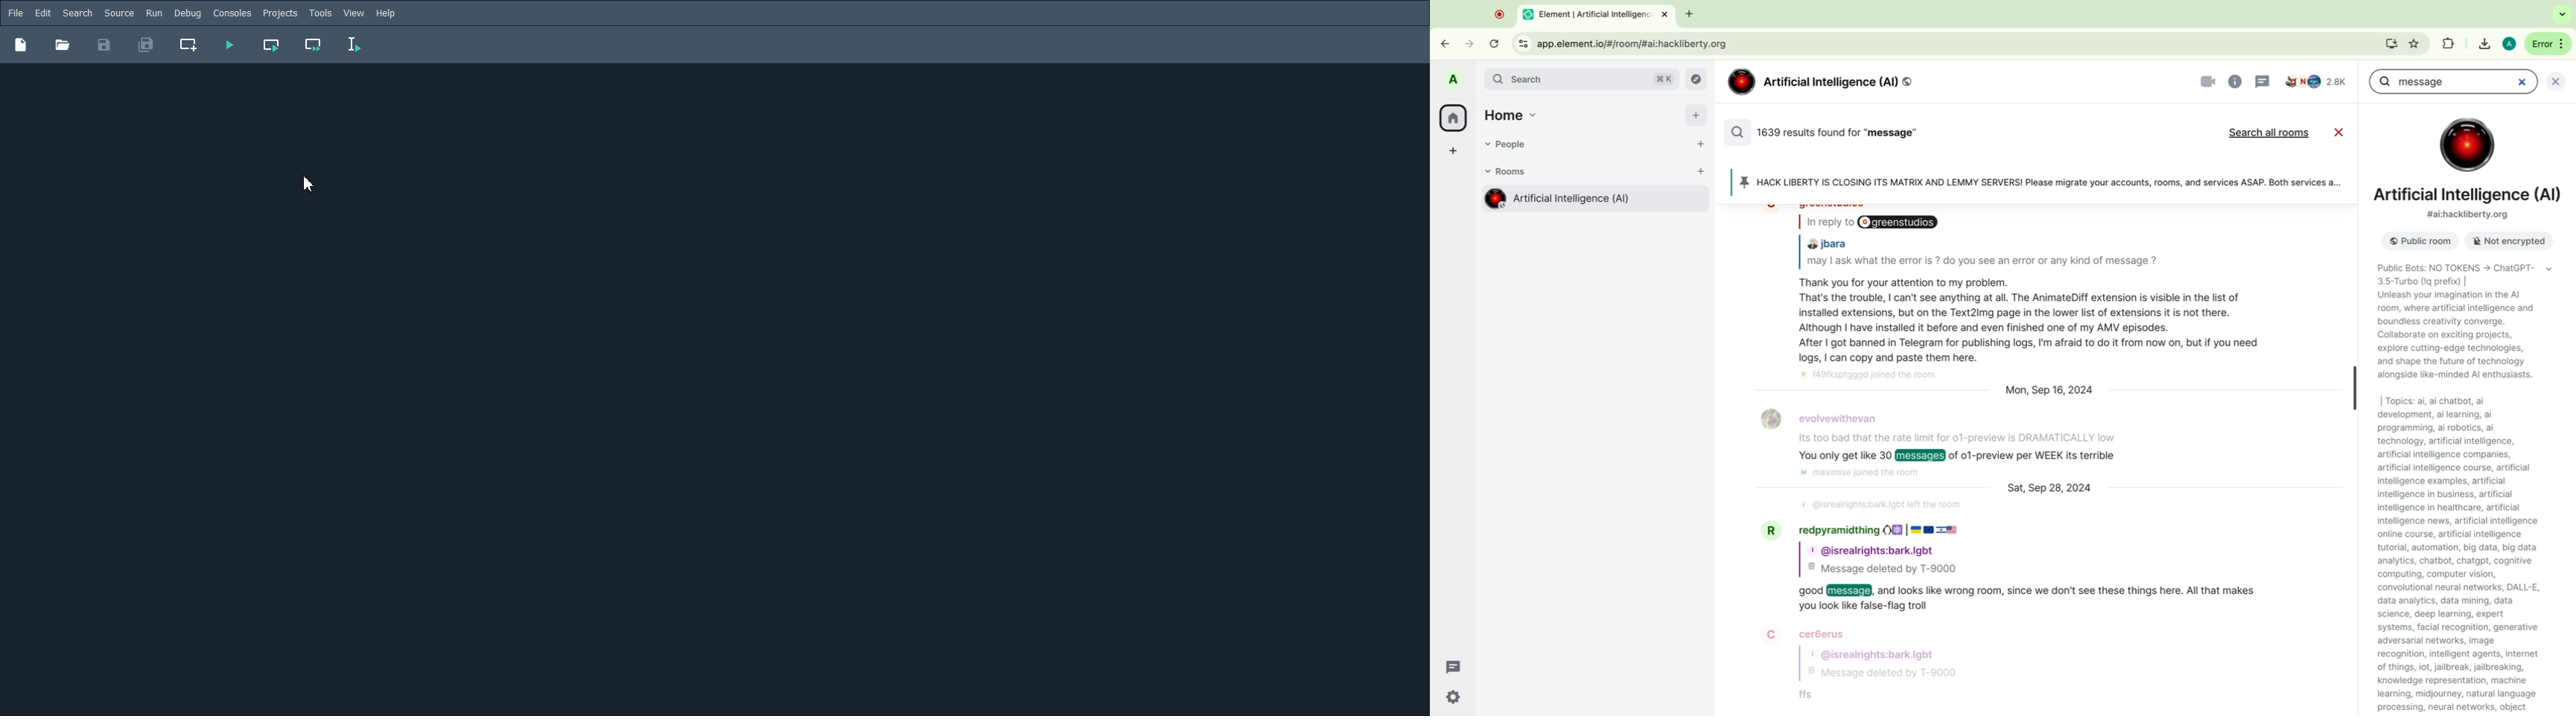 This screenshot has width=2576, height=728. Describe the element at coordinates (1688, 15) in the screenshot. I see `new tab` at that location.